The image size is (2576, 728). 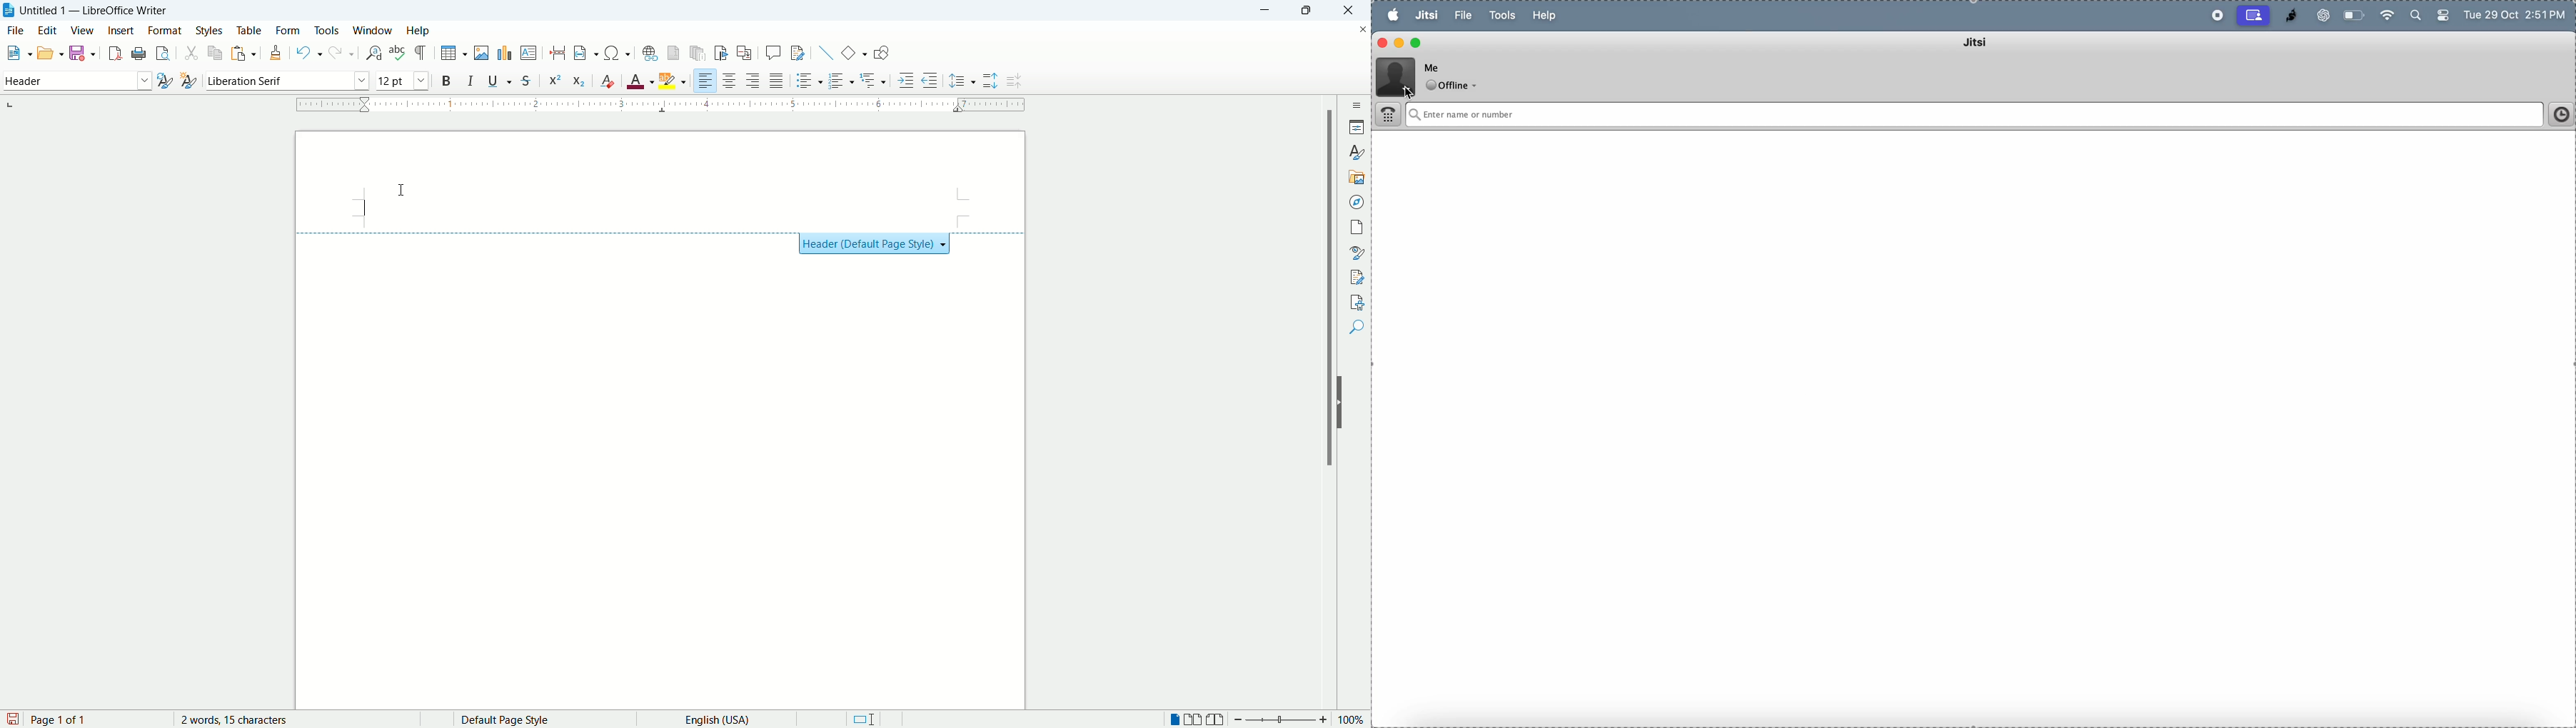 I want to click on close window, so click(x=1383, y=44).